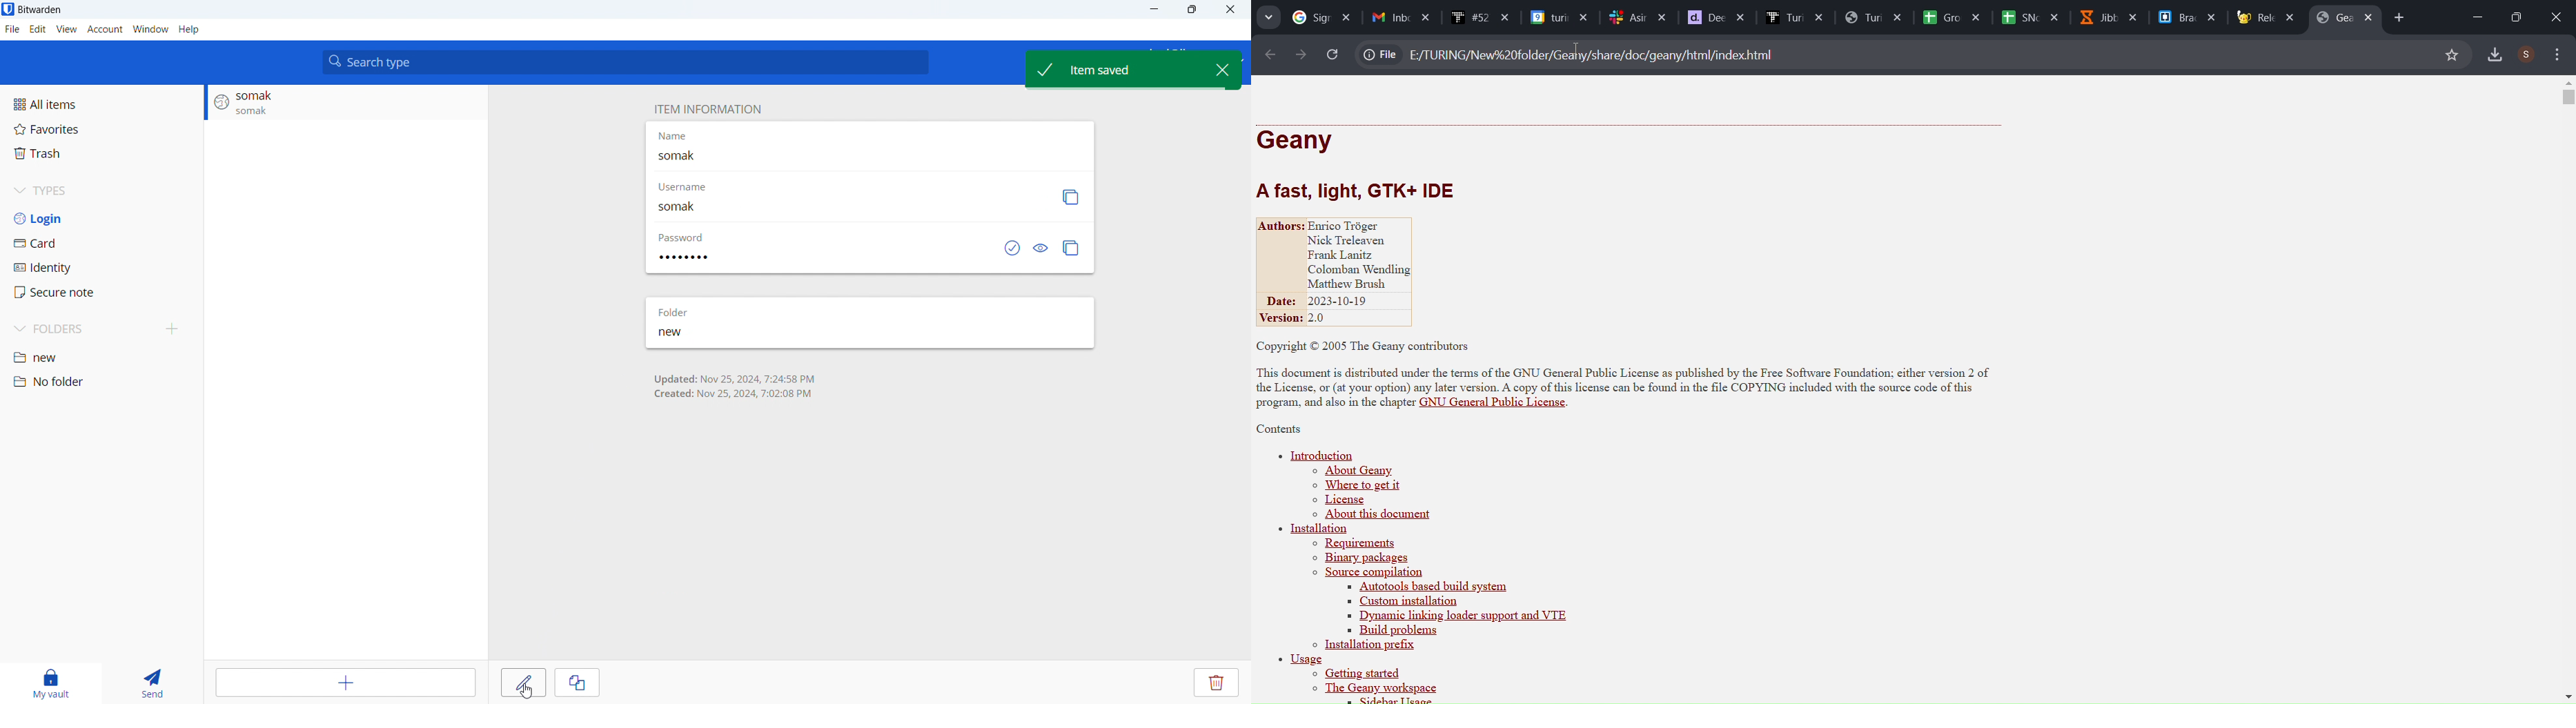 The image size is (2576, 728). I want to click on edit, so click(523, 682).